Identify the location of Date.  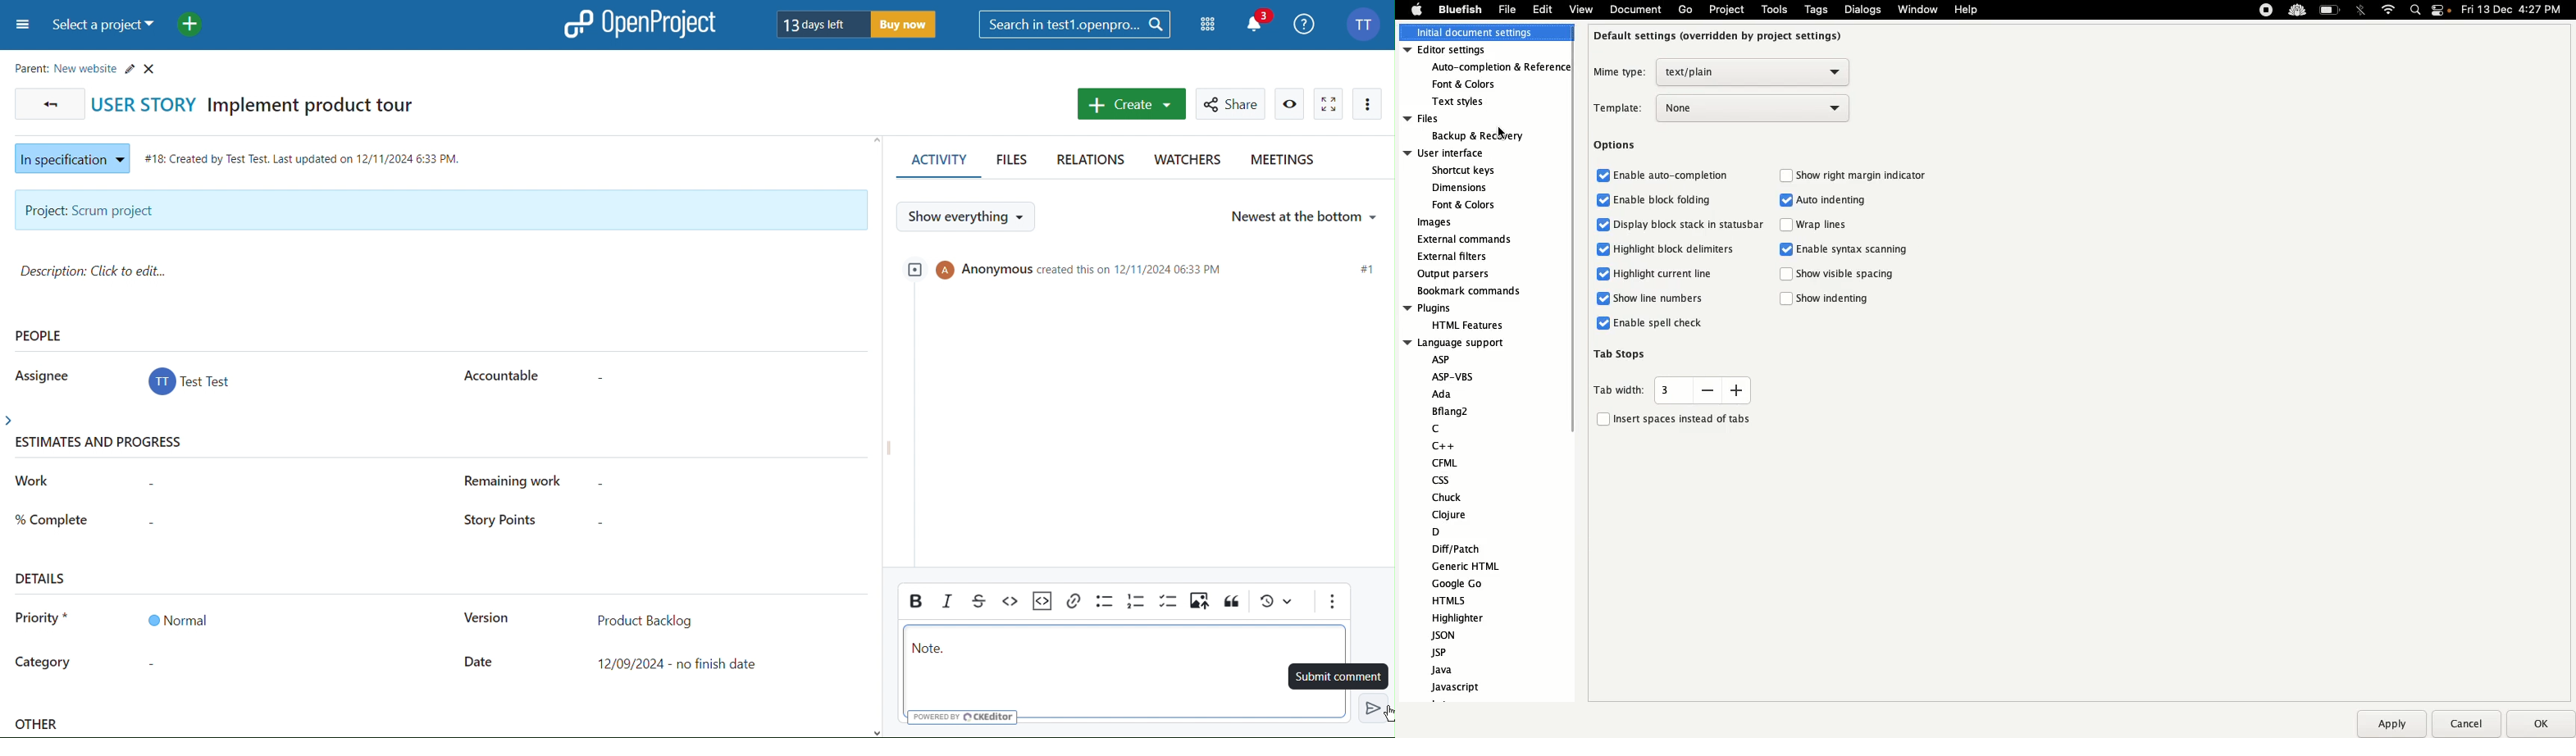
(480, 663).